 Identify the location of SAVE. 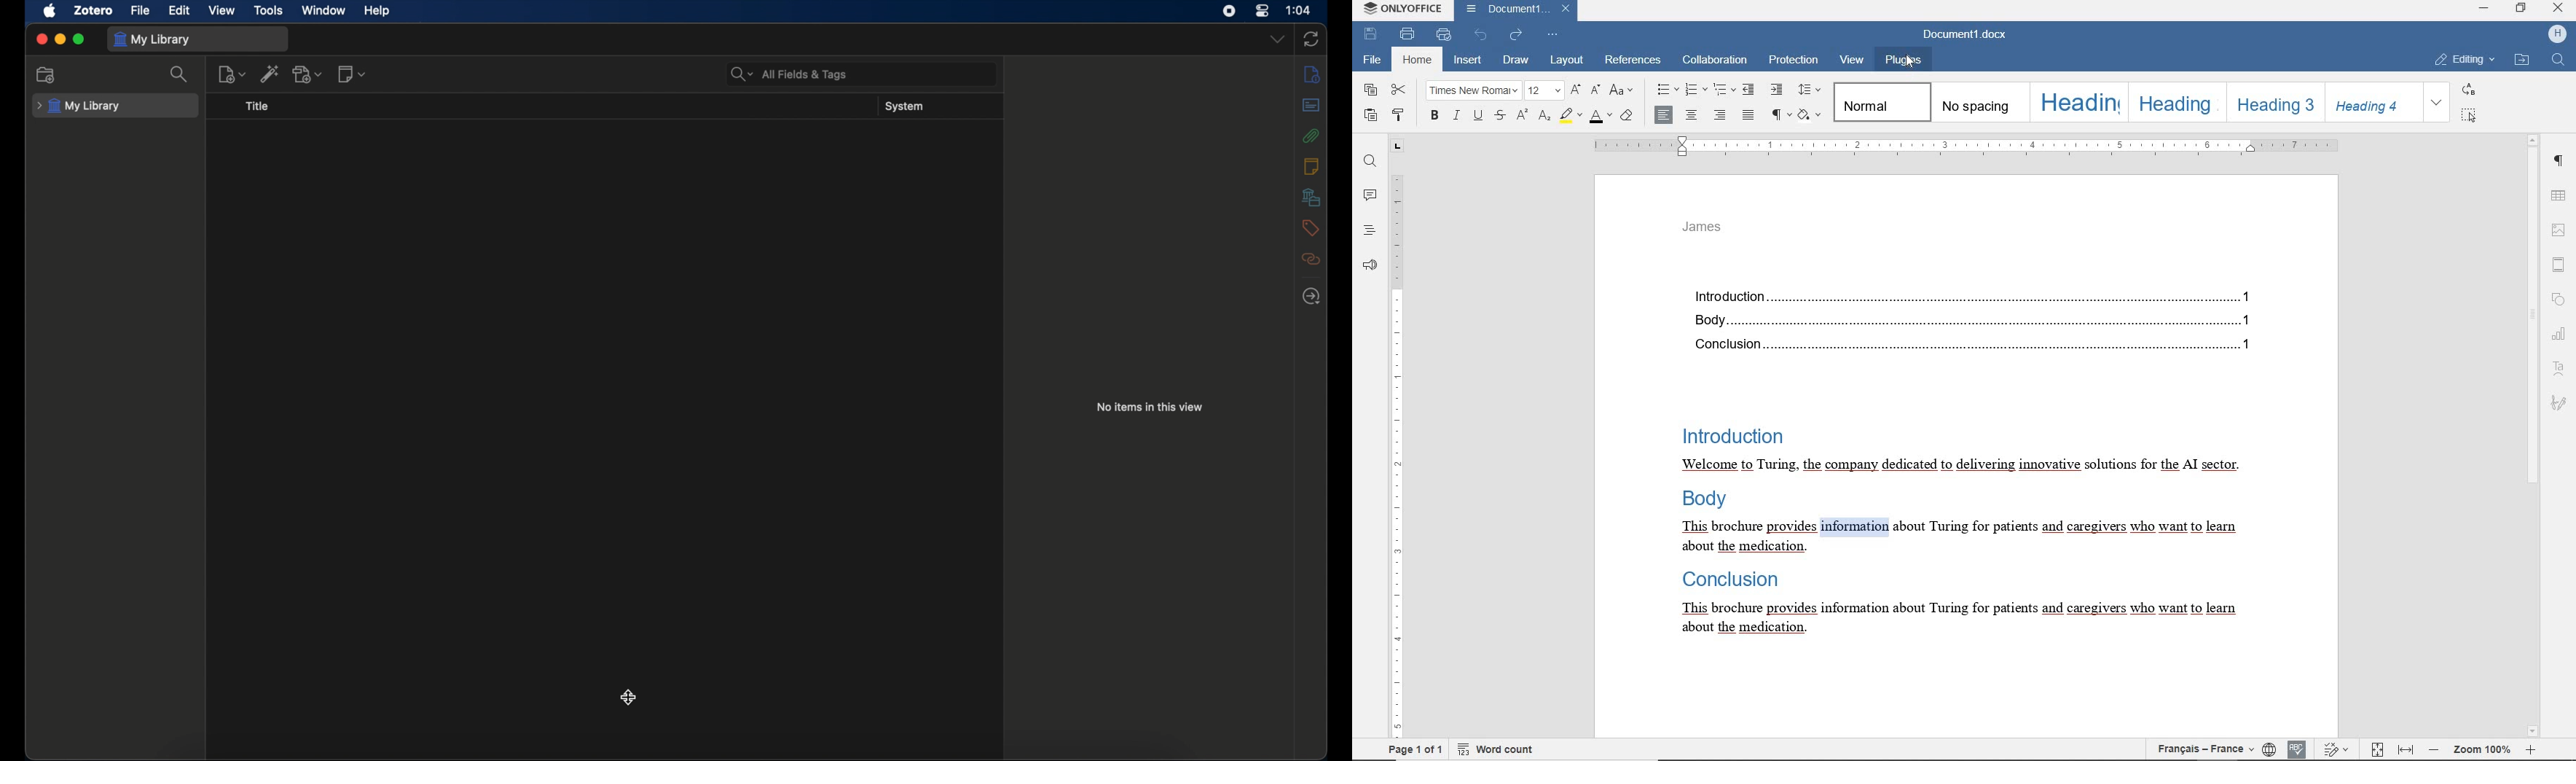
(1371, 34).